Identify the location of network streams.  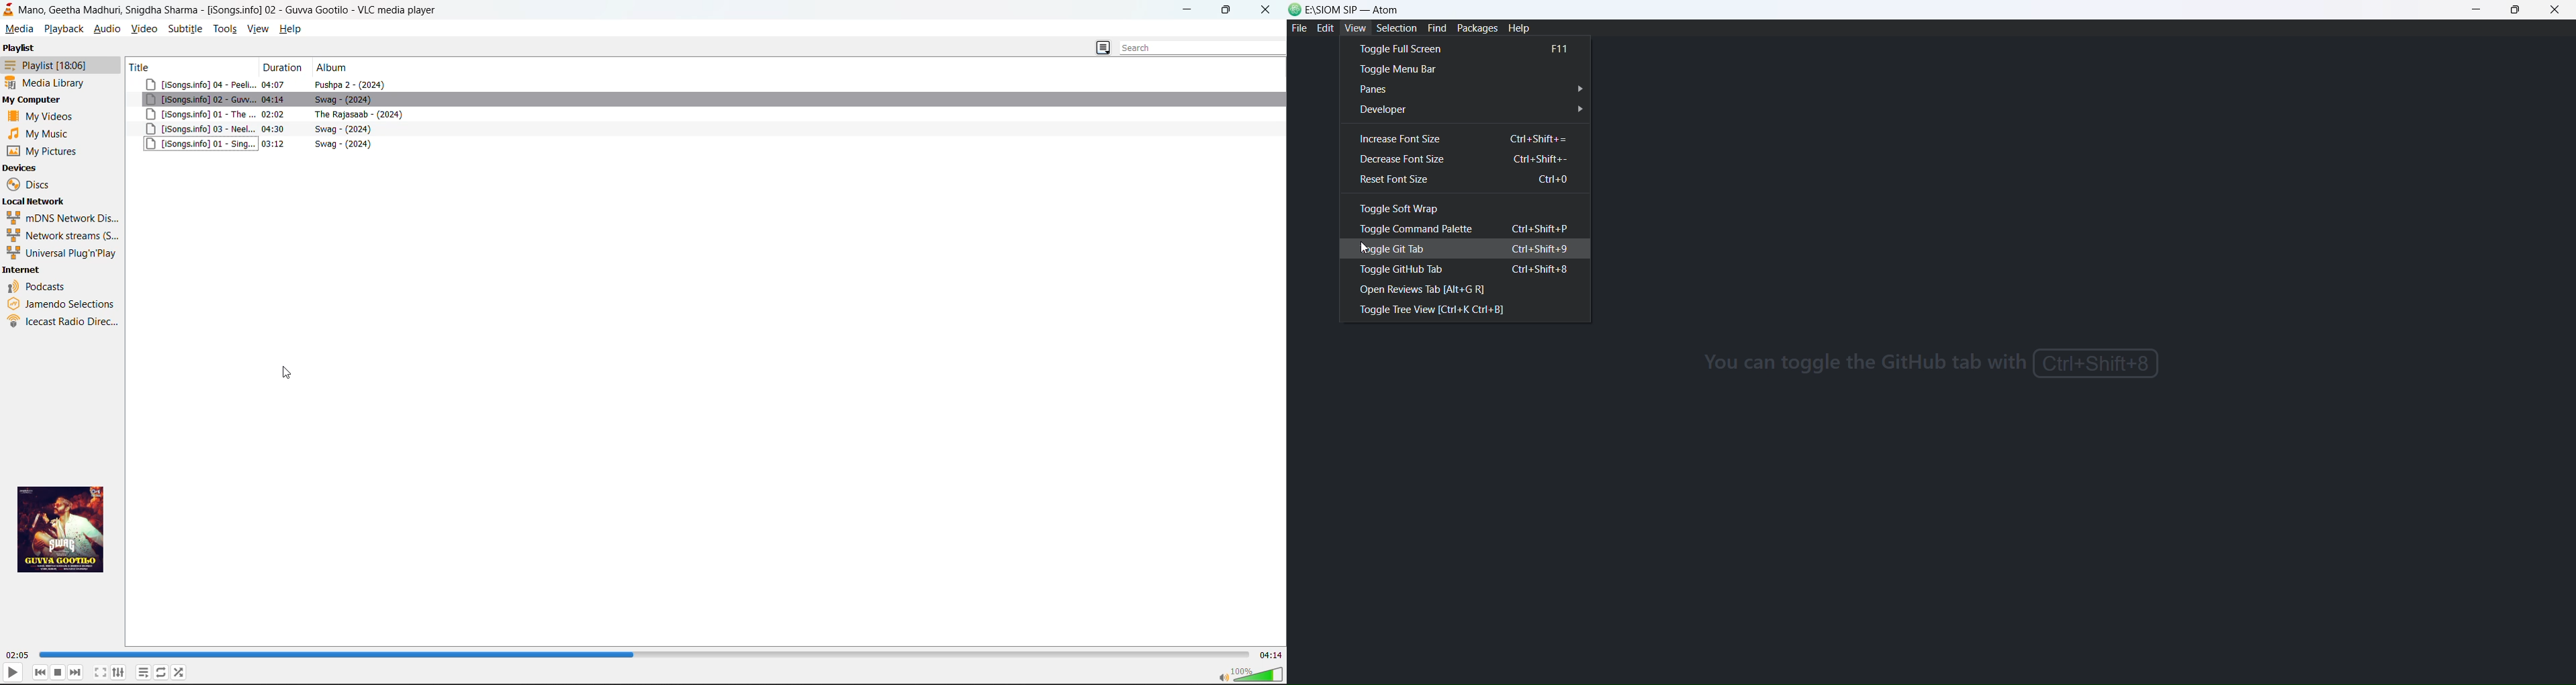
(59, 235).